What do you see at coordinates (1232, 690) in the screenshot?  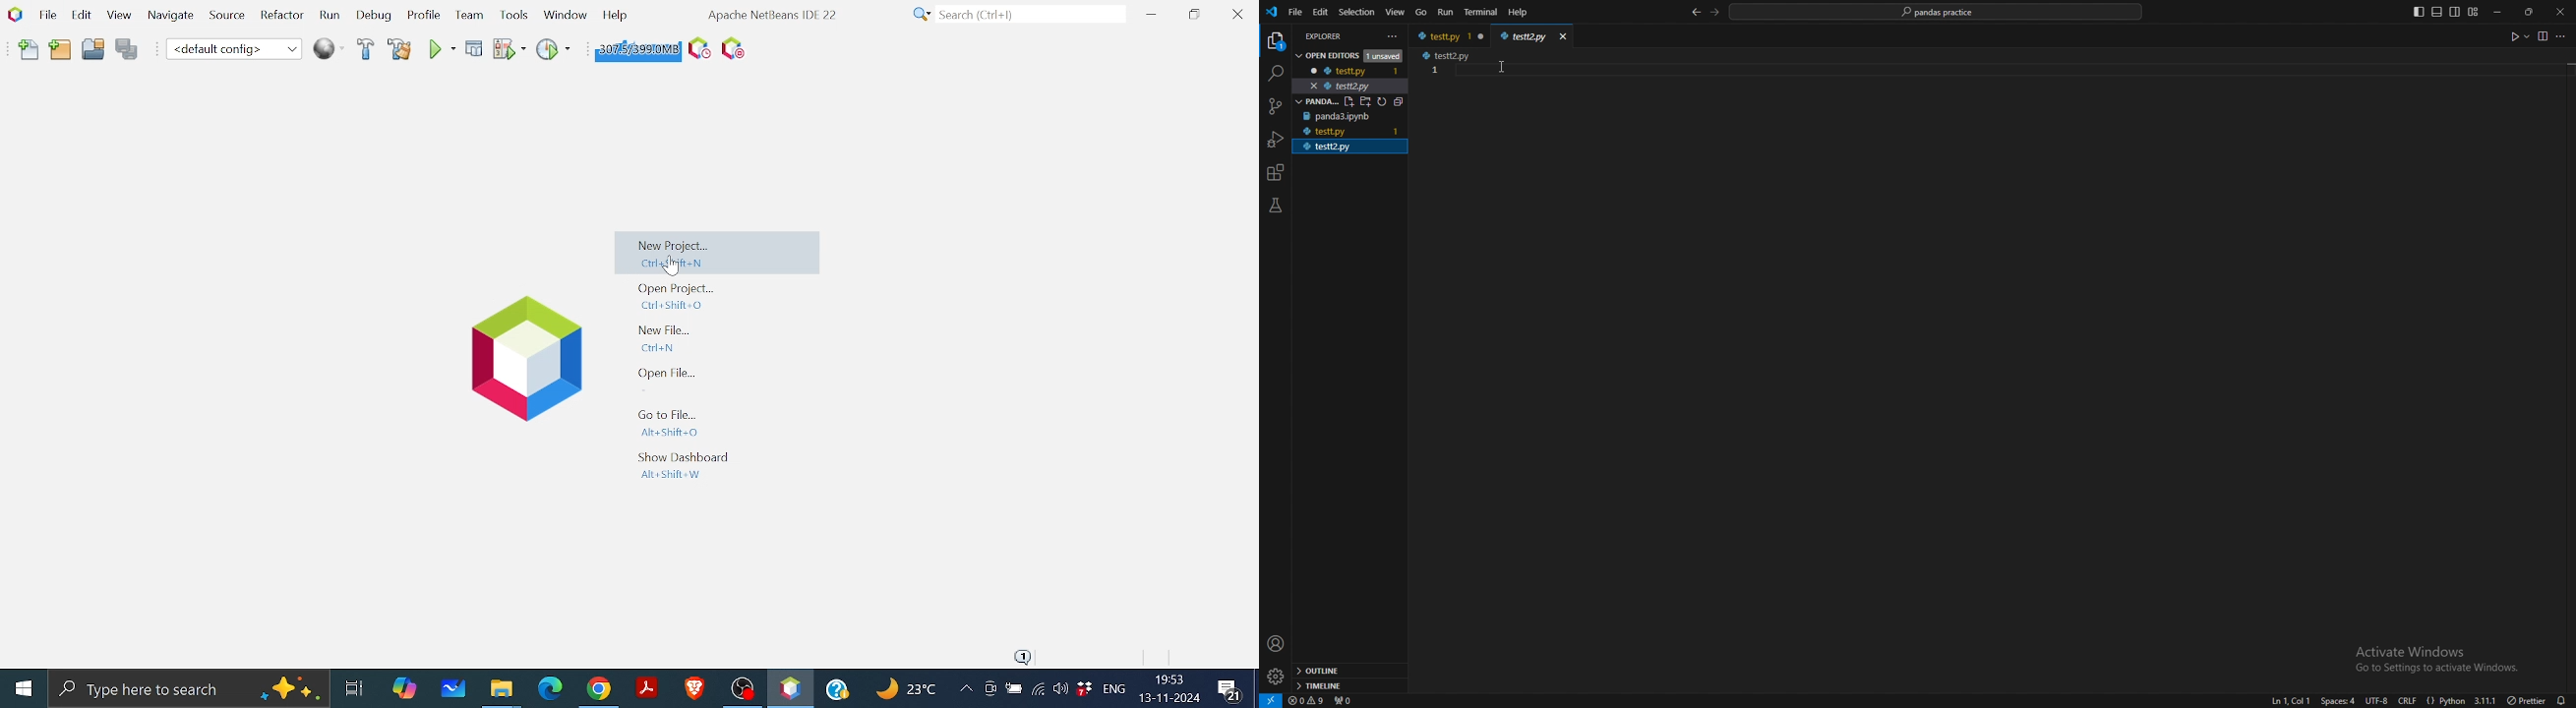 I see `Comments` at bounding box center [1232, 690].